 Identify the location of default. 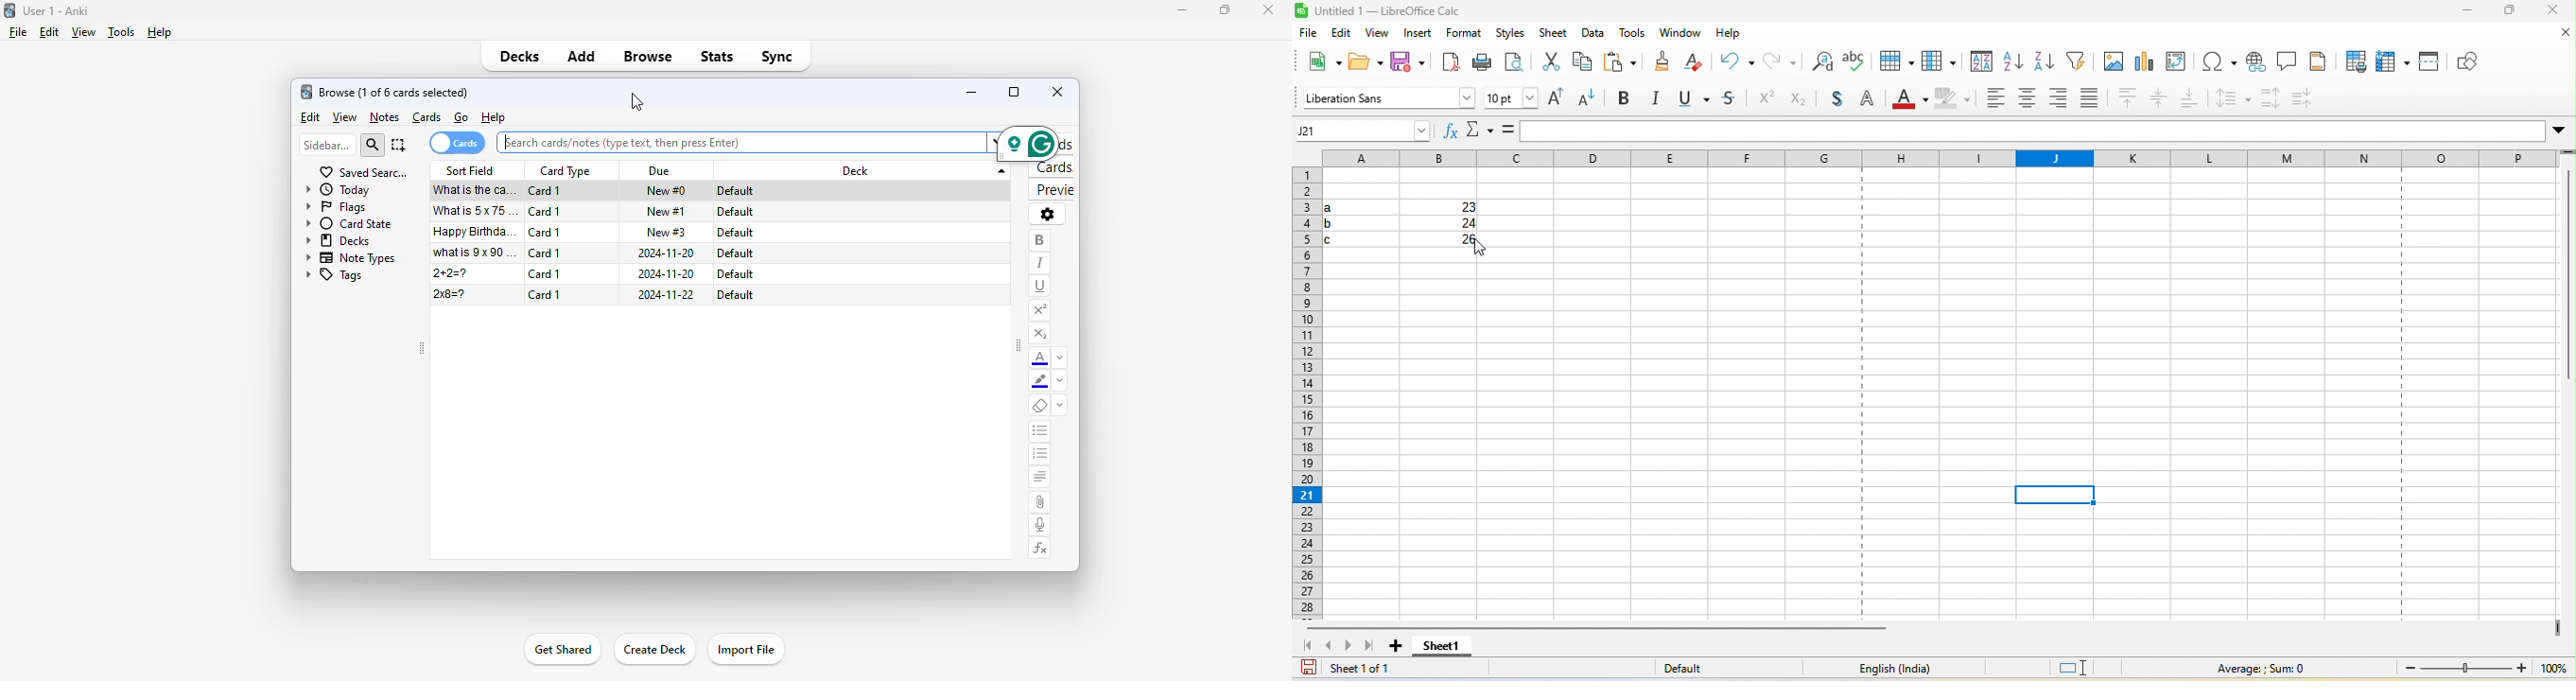
(736, 190).